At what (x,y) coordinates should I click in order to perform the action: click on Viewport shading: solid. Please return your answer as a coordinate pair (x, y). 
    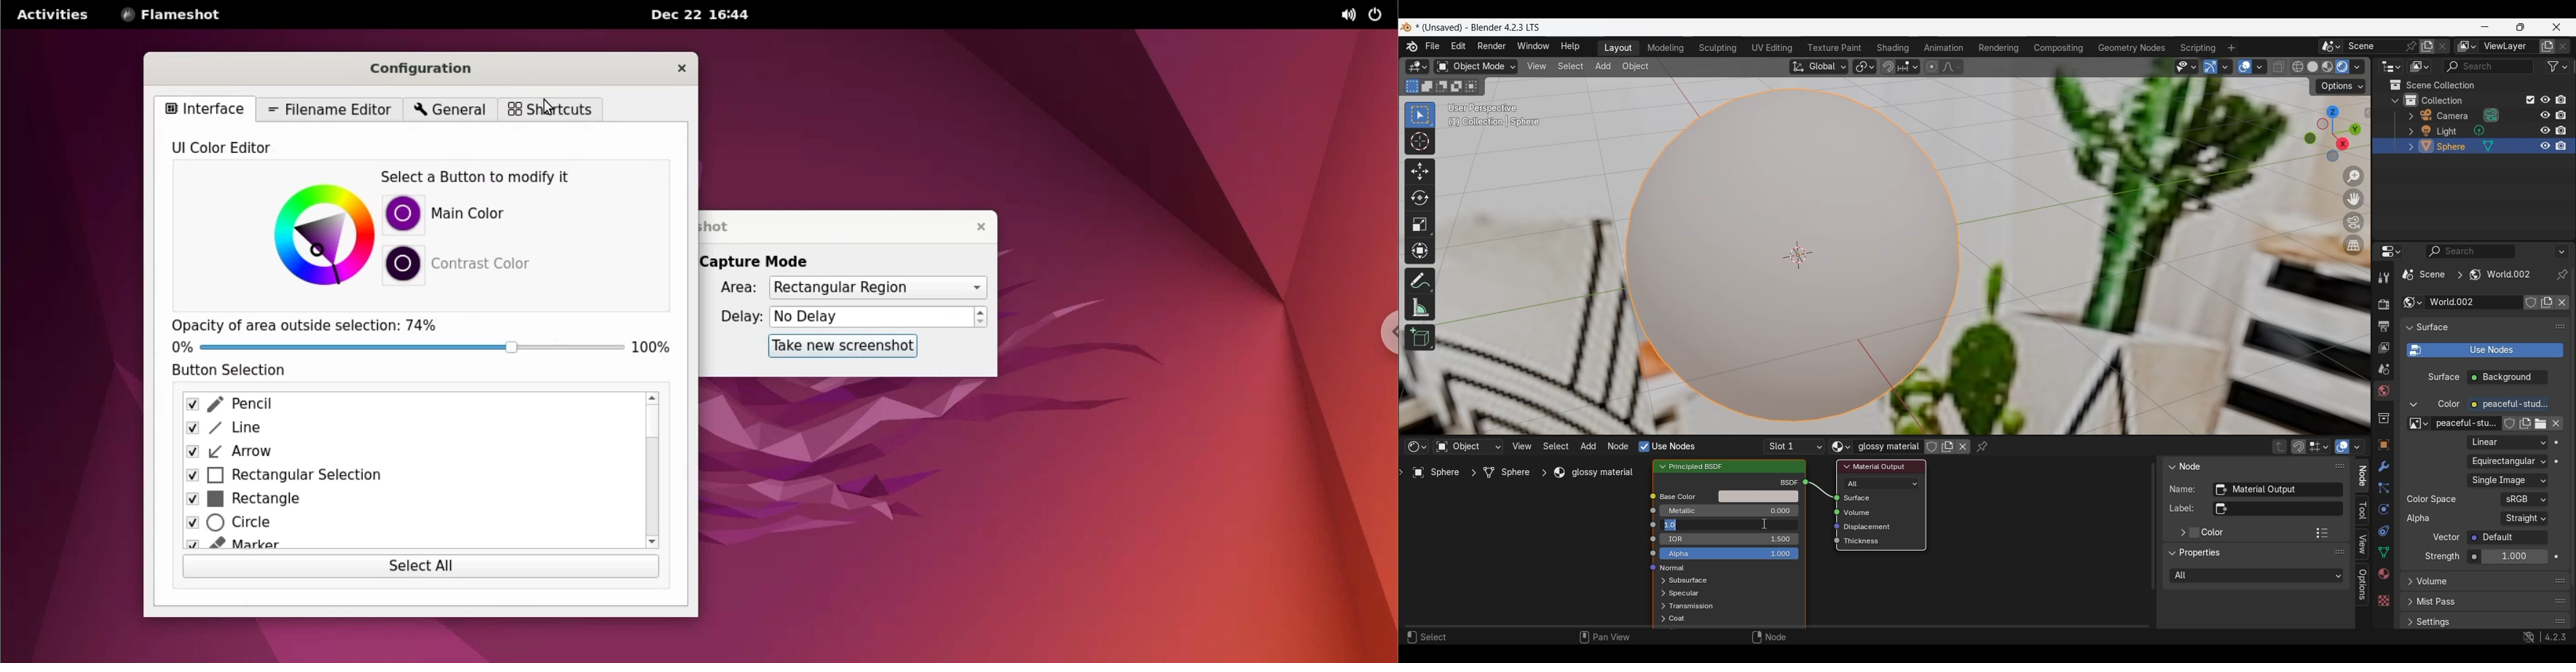
    Looking at the image, I should click on (2313, 66).